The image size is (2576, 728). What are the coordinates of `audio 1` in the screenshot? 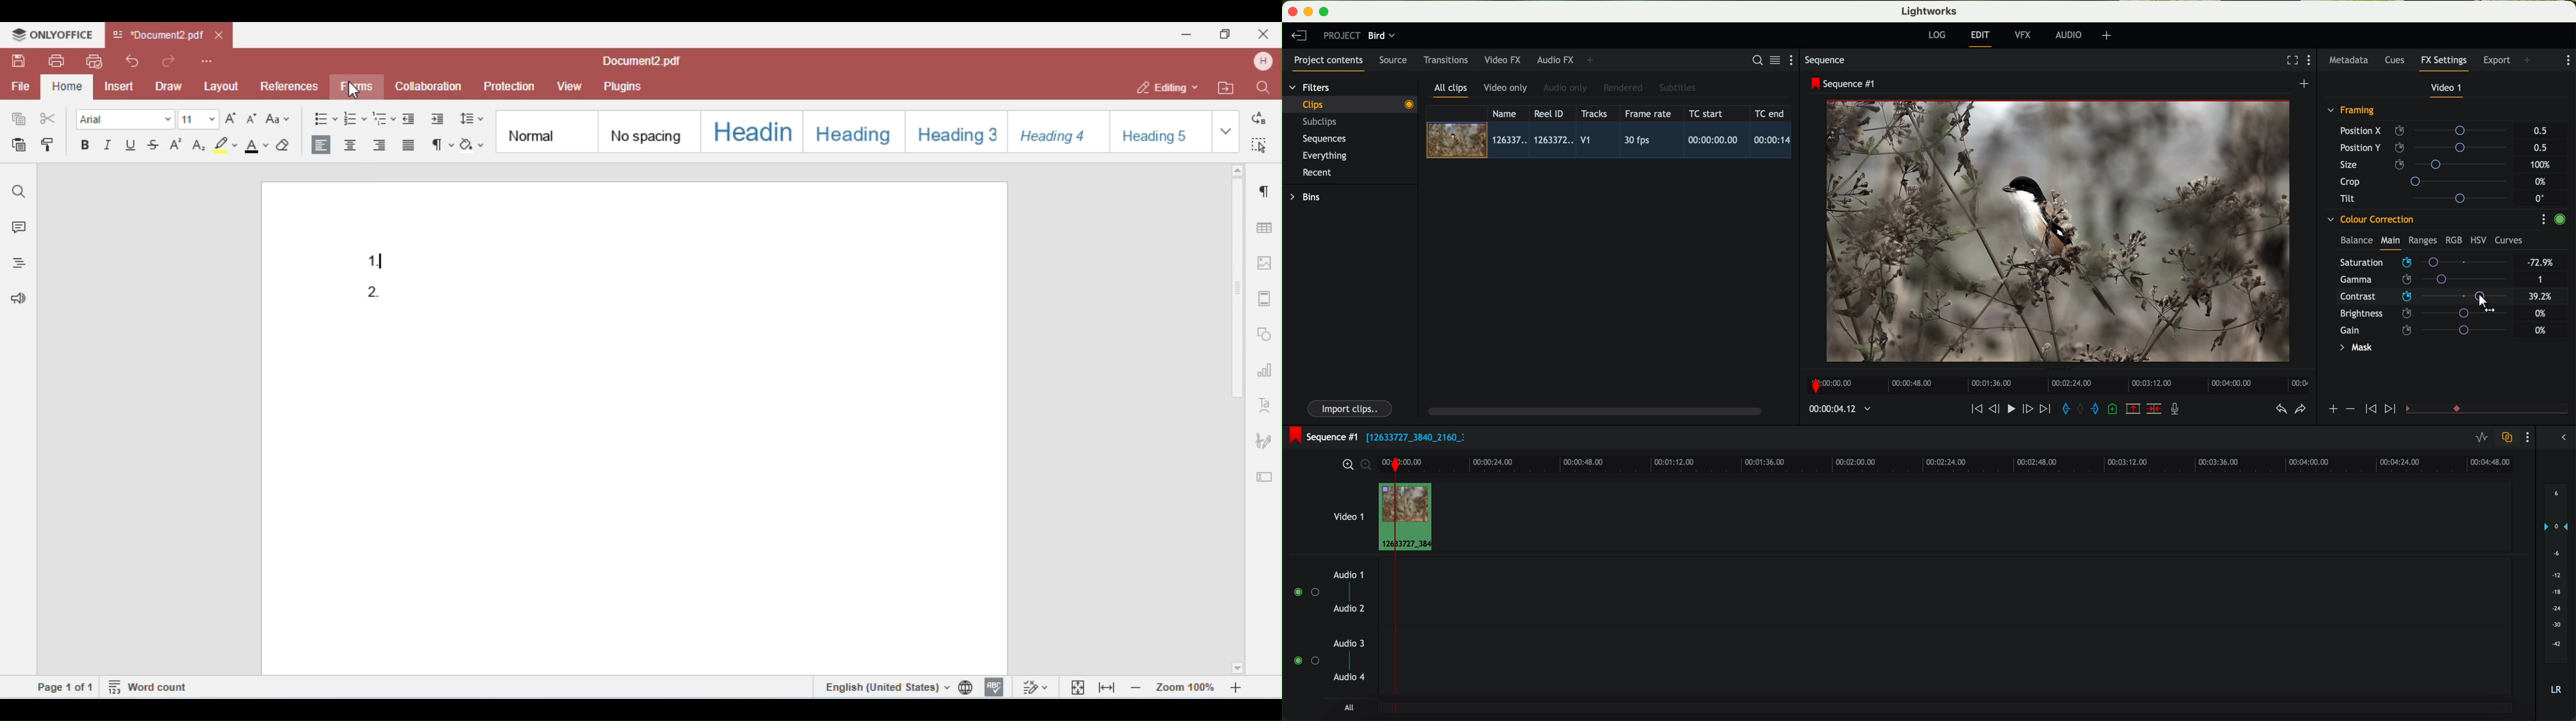 It's located at (1349, 574).